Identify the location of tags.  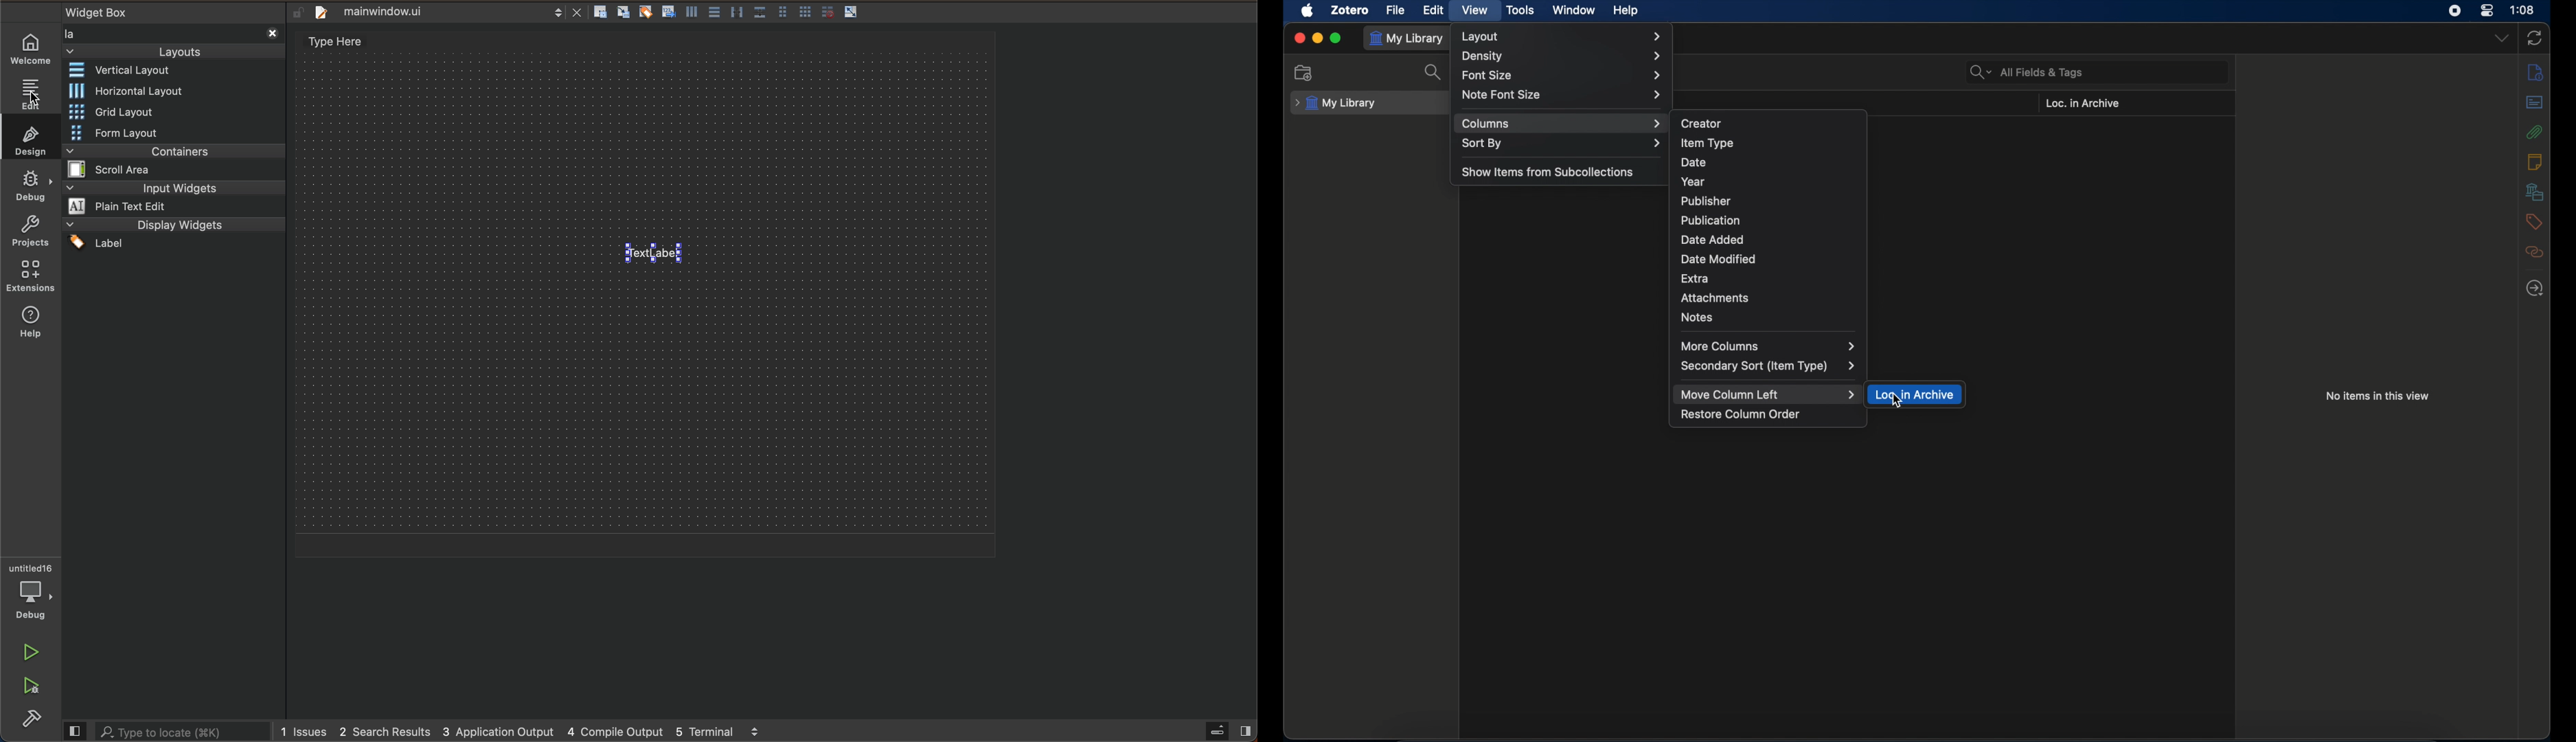
(2533, 222).